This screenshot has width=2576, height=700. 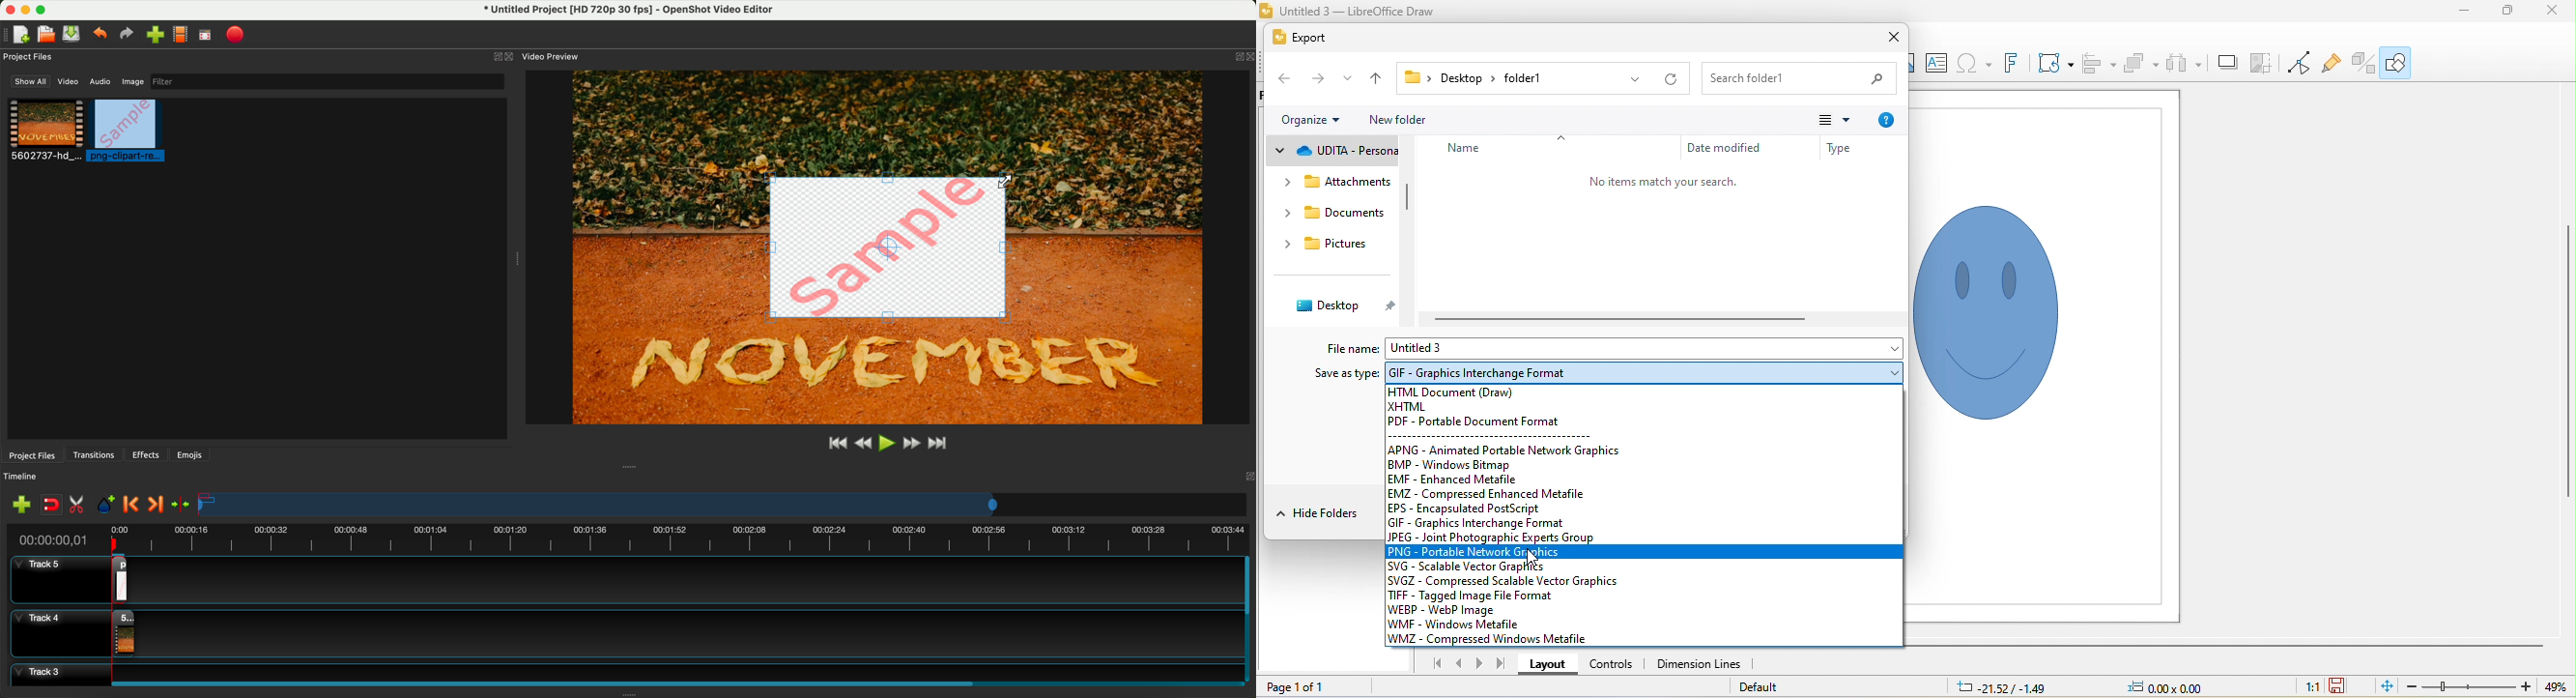 What do you see at coordinates (633, 694) in the screenshot?
I see `Window Expanding` at bounding box center [633, 694].